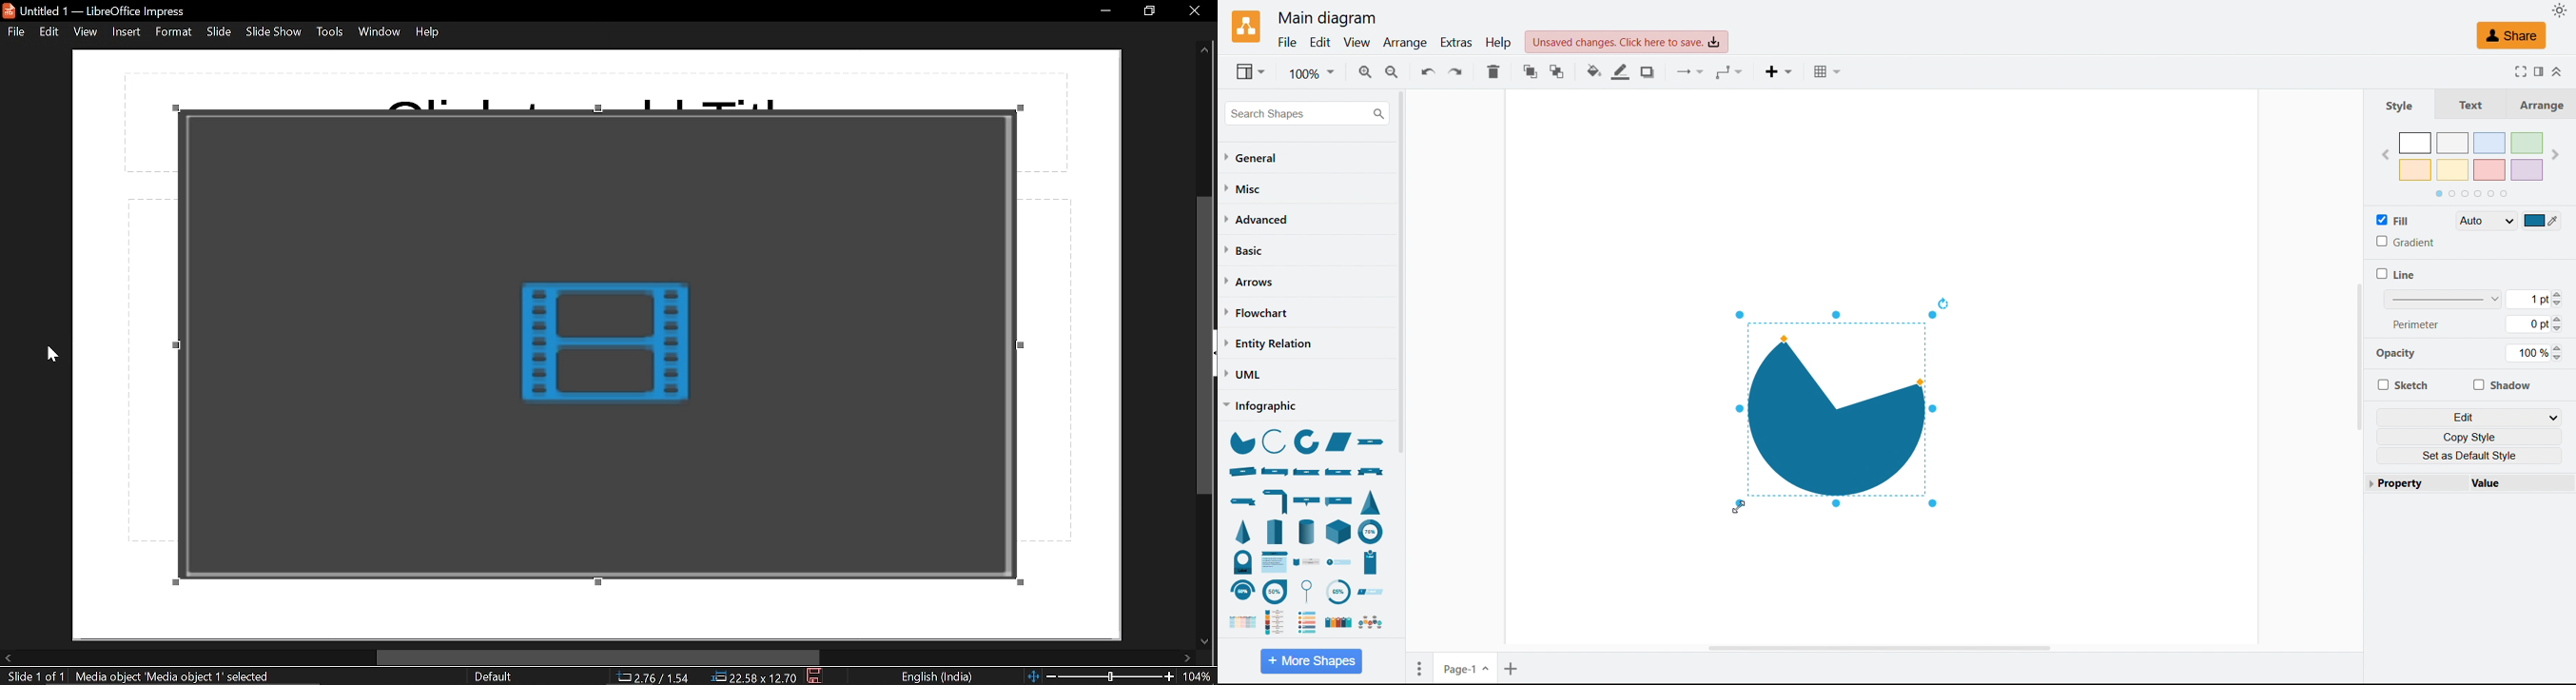 The height and width of the screenshot is (700, 2576). I want to click on partial concentric ellipse, so click(1307, 443).